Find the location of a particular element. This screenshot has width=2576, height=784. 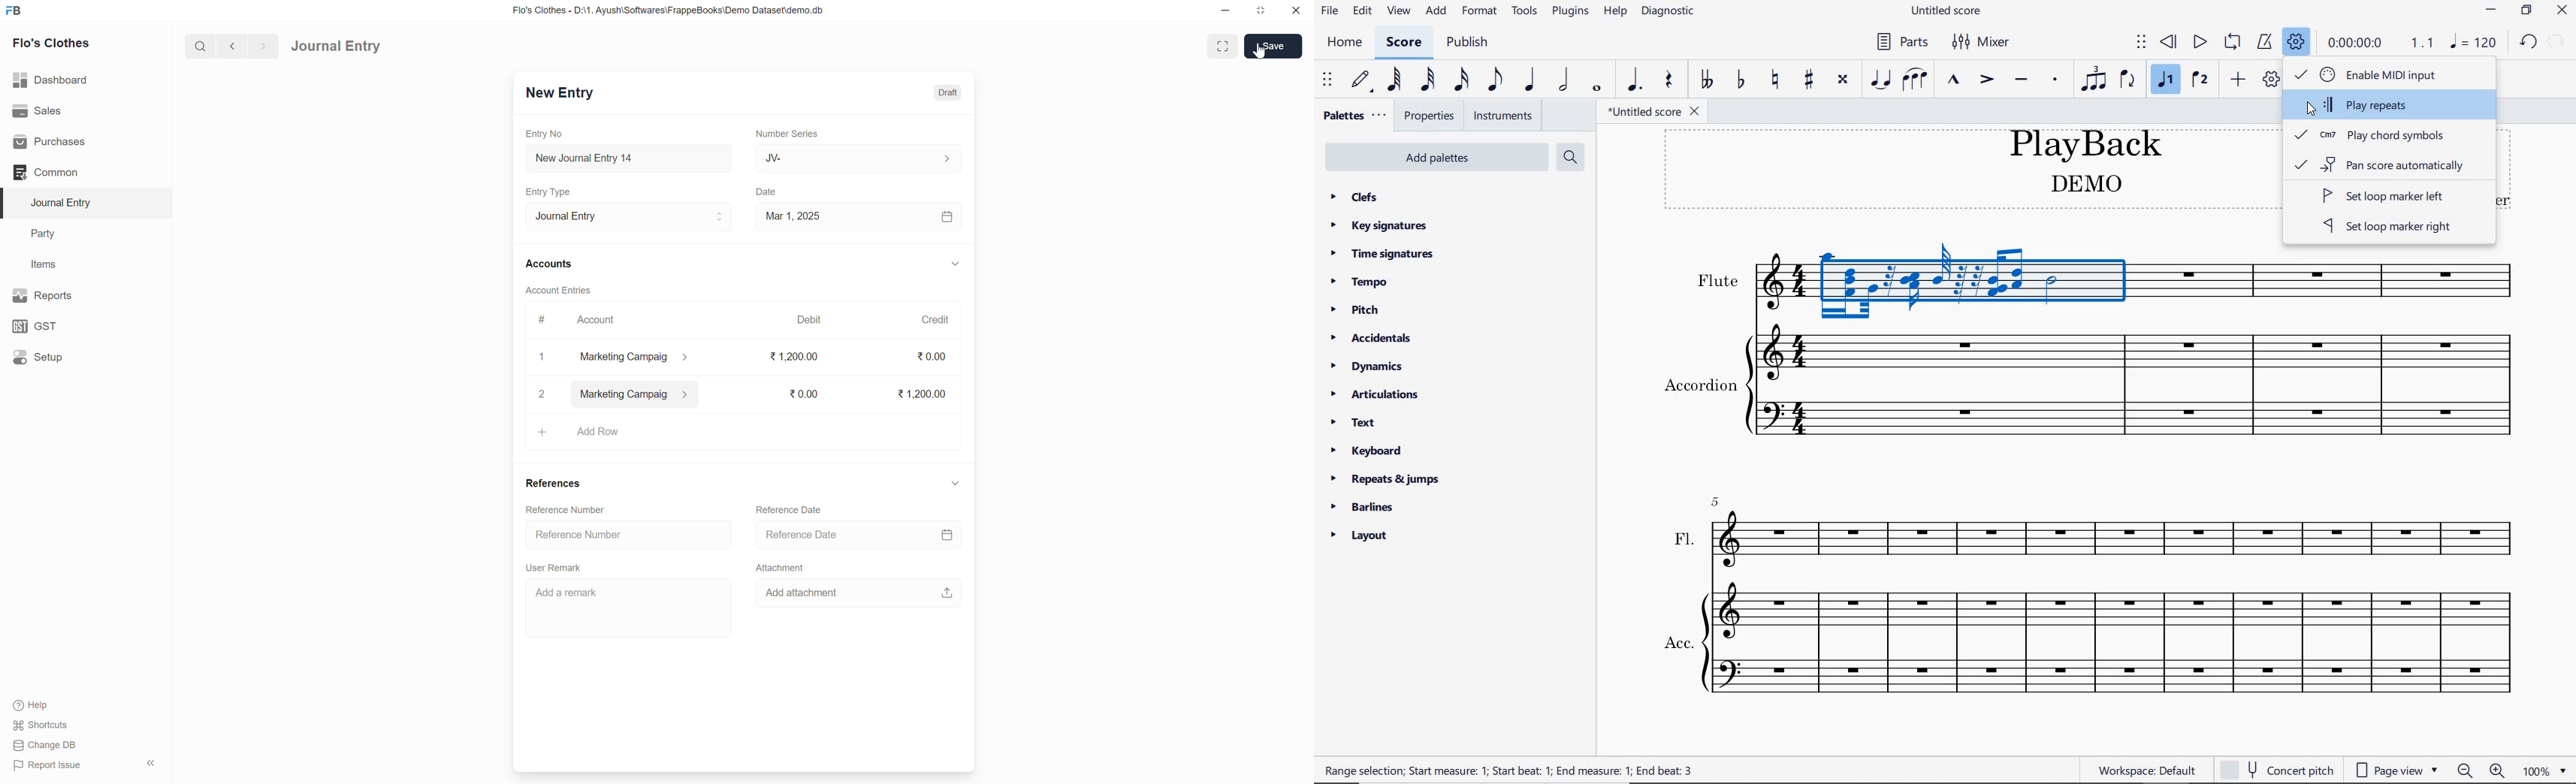

CONCERT PITCH is located at coordinates (2279, 770).